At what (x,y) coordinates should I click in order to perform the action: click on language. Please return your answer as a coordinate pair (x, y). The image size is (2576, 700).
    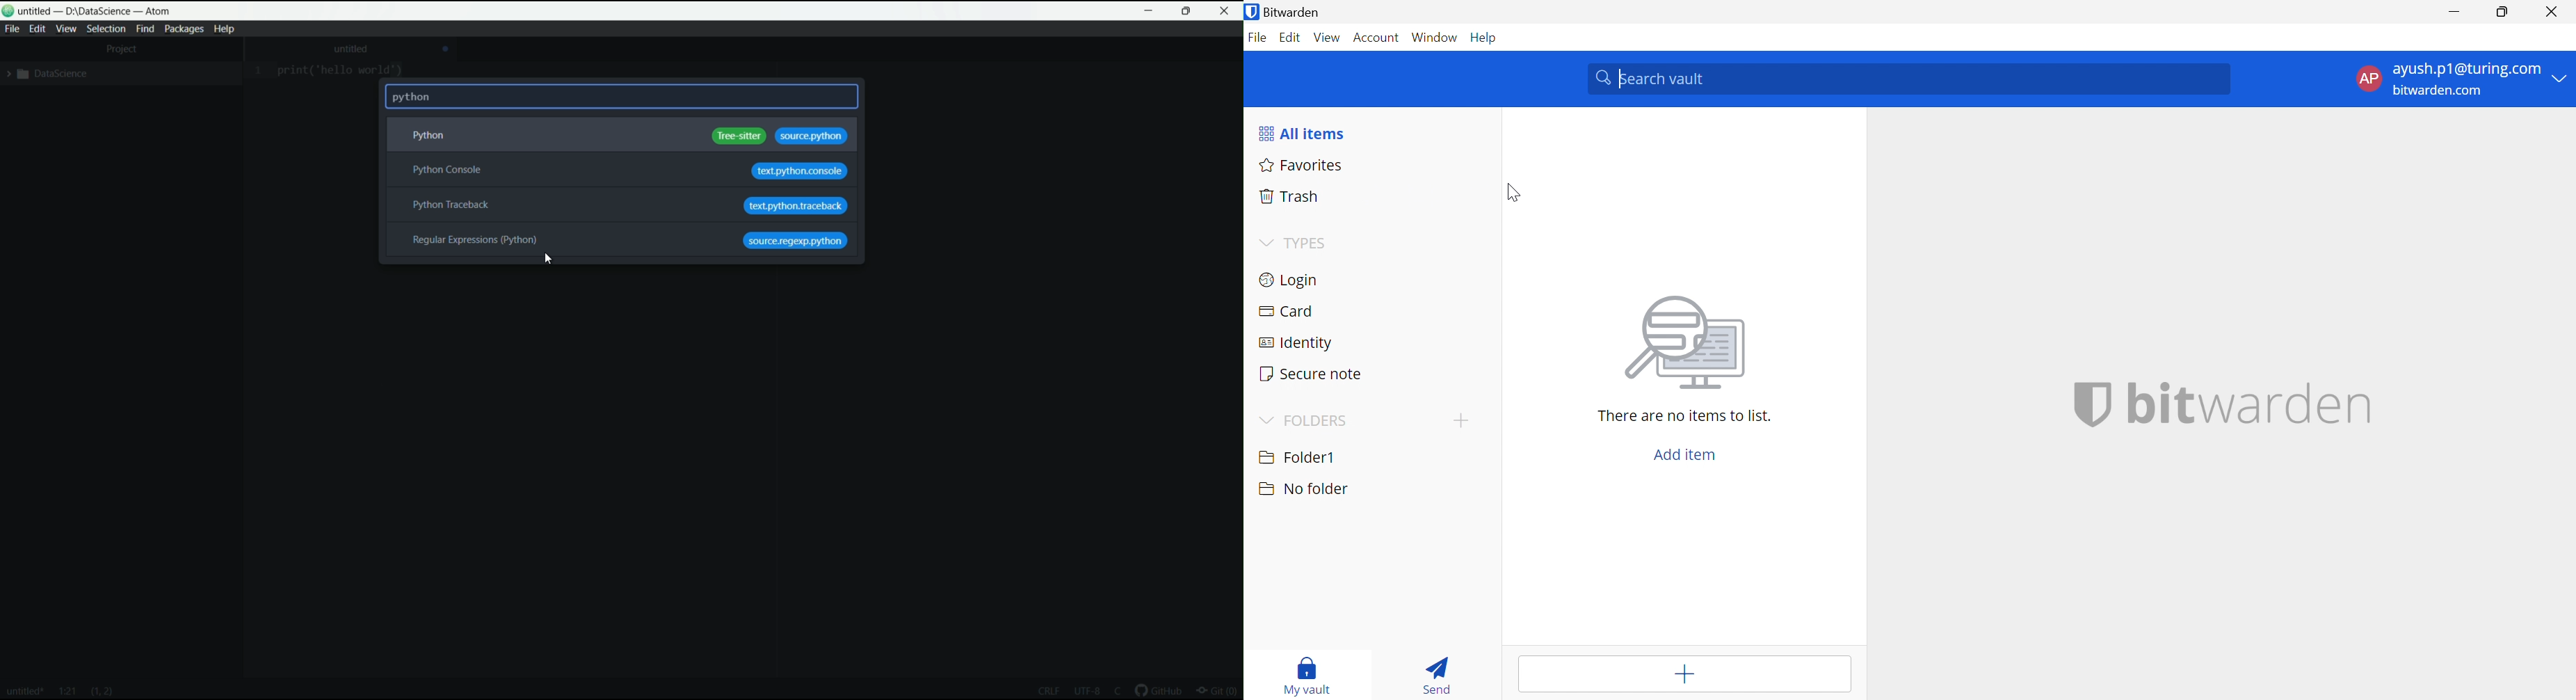
    Looking at the image, I should click on (1117, 690).